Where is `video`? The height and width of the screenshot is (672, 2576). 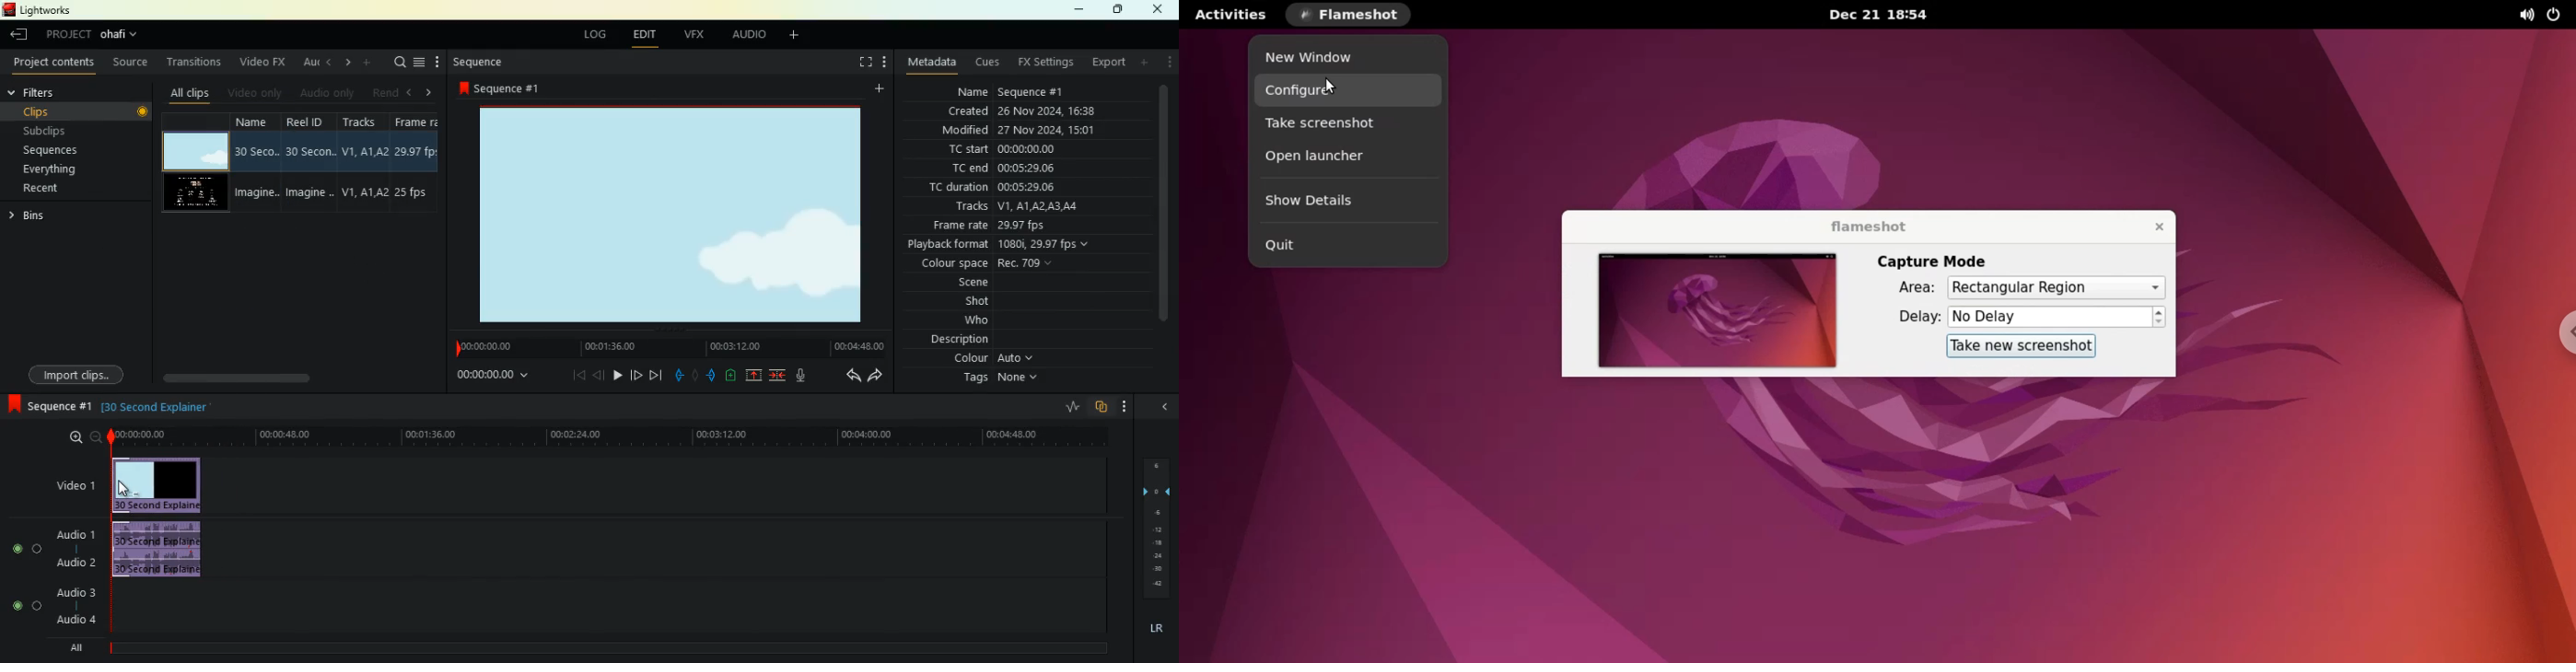 video is located at coordinates (194, 147).